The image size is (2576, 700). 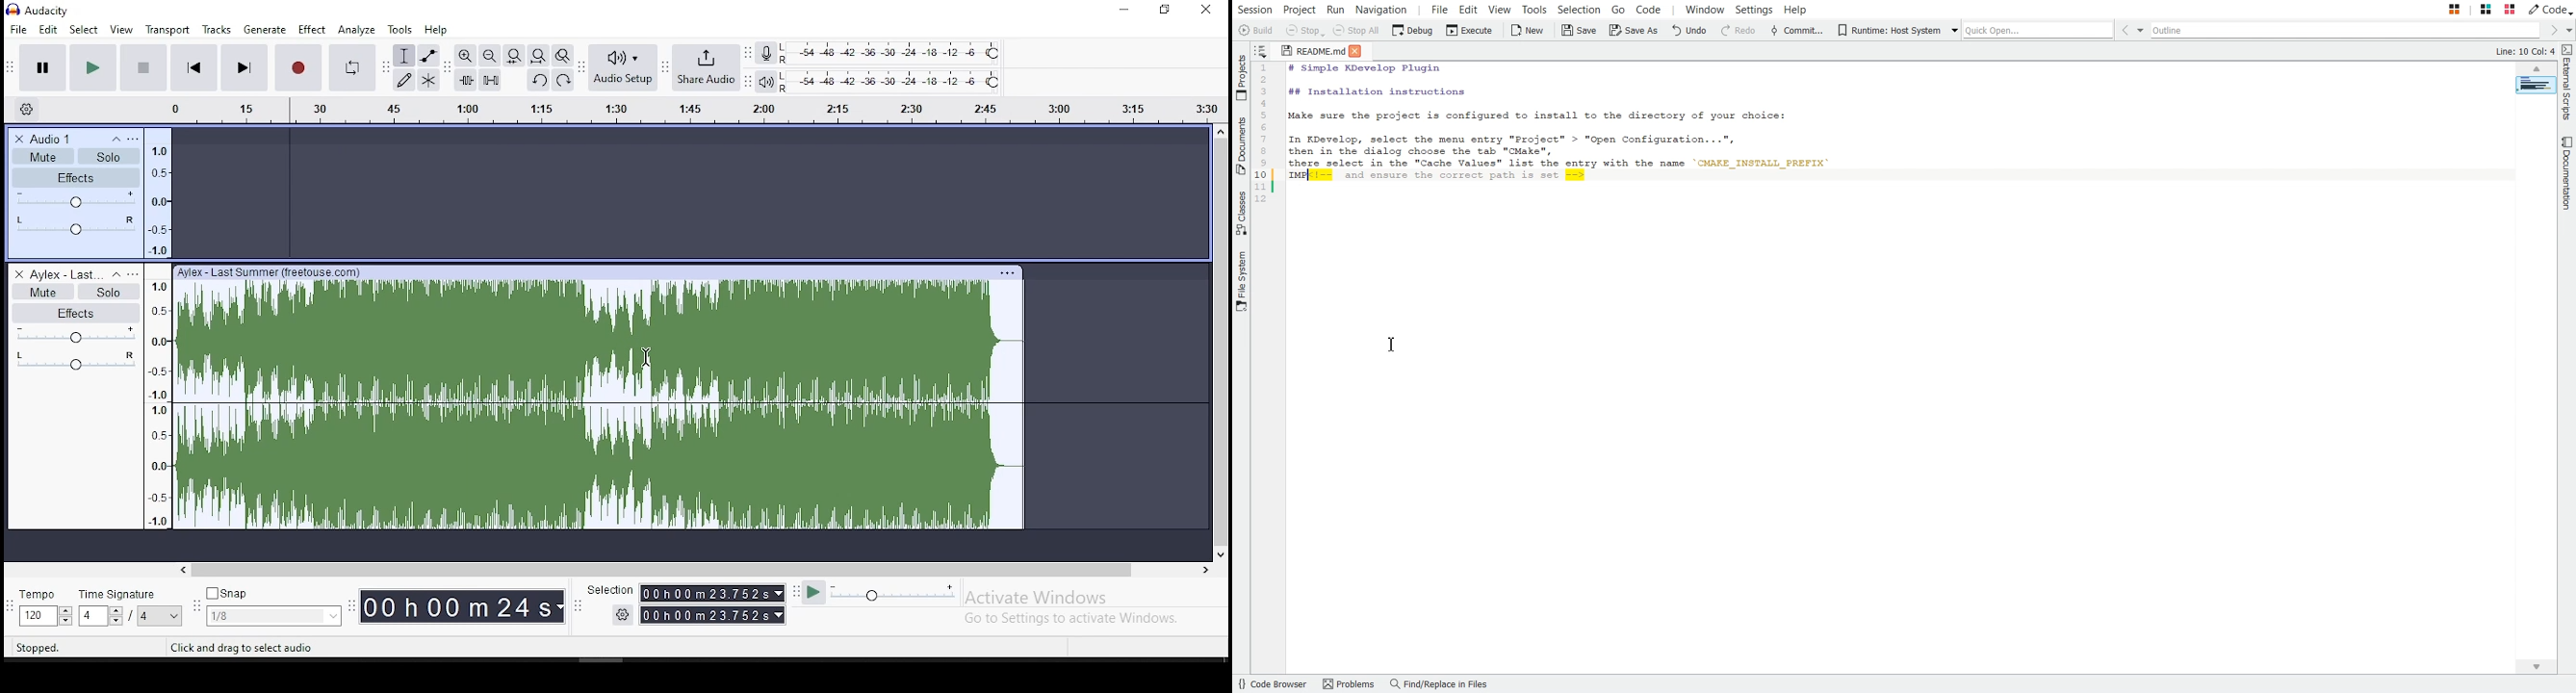 What do you see at coordinates (436, 31) in the screenshot?
I see `help` at bounding box center [436, 31].